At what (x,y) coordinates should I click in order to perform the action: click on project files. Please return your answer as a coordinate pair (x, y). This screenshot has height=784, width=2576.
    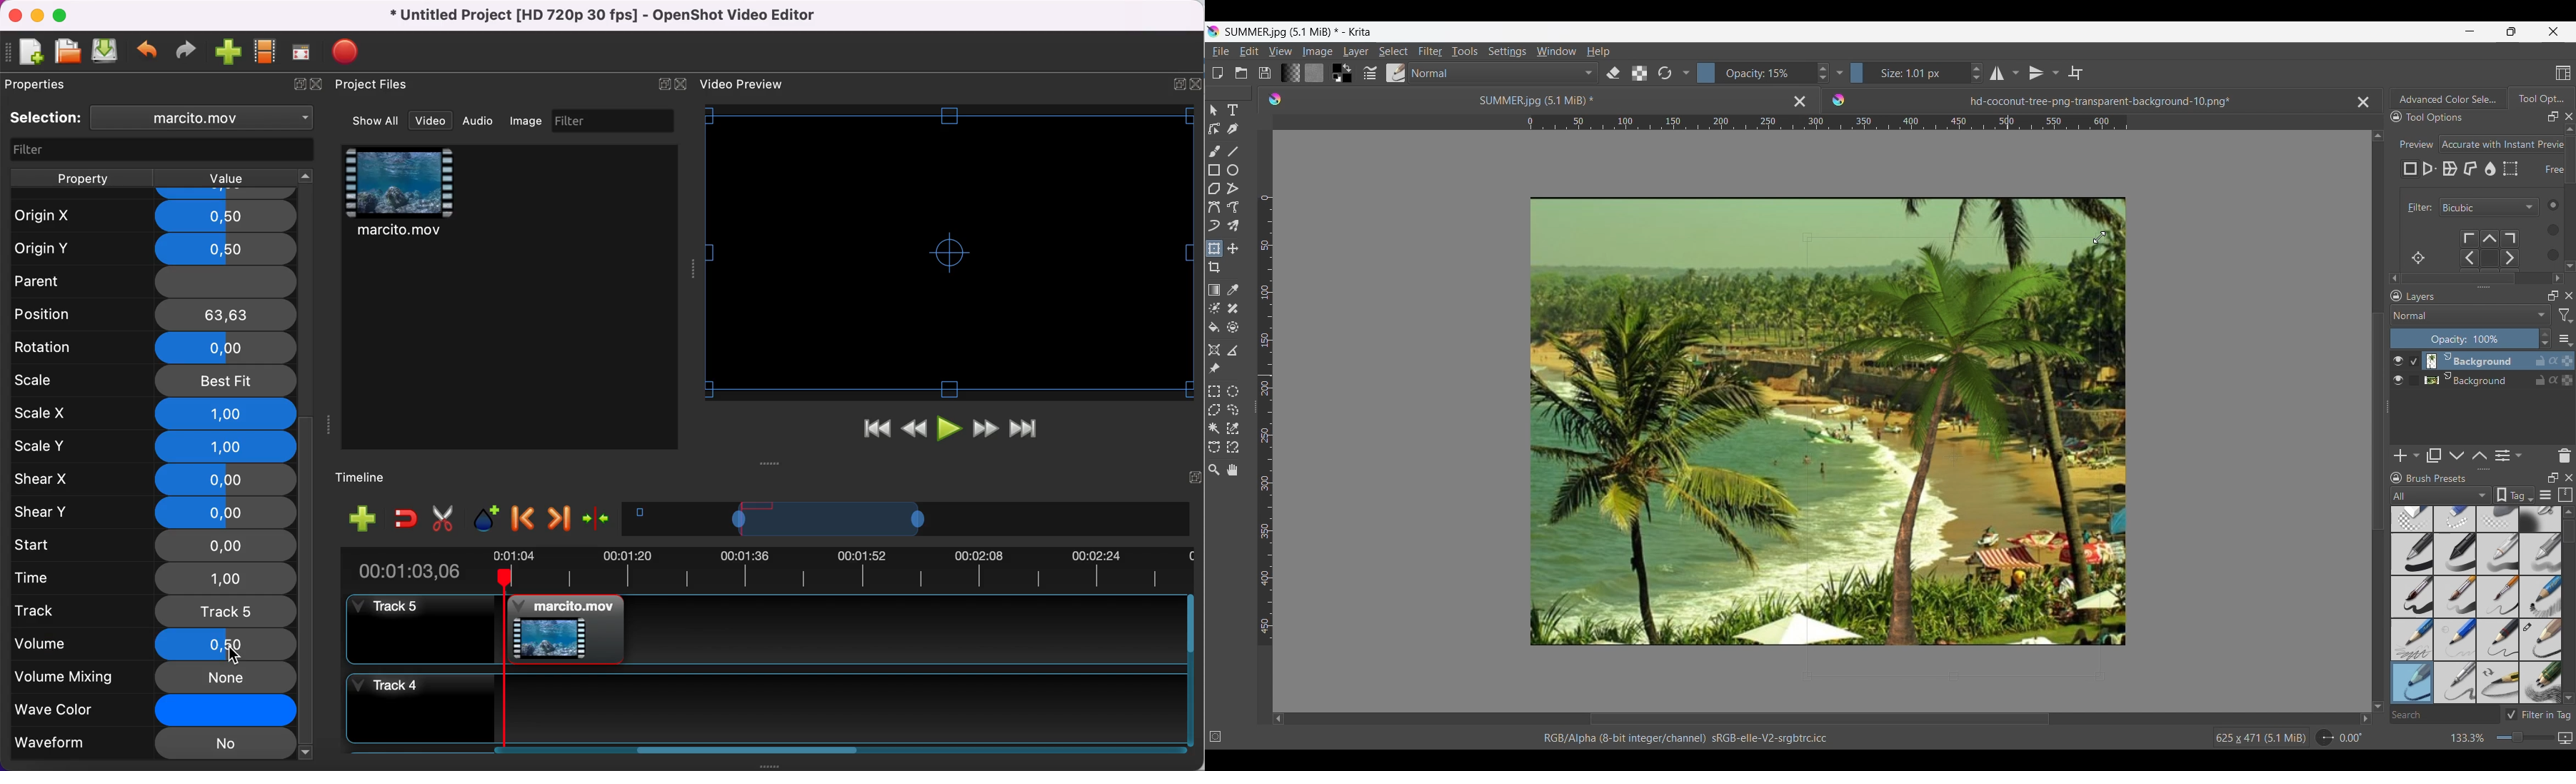
    Looking at the image, I should click on (374, 85).